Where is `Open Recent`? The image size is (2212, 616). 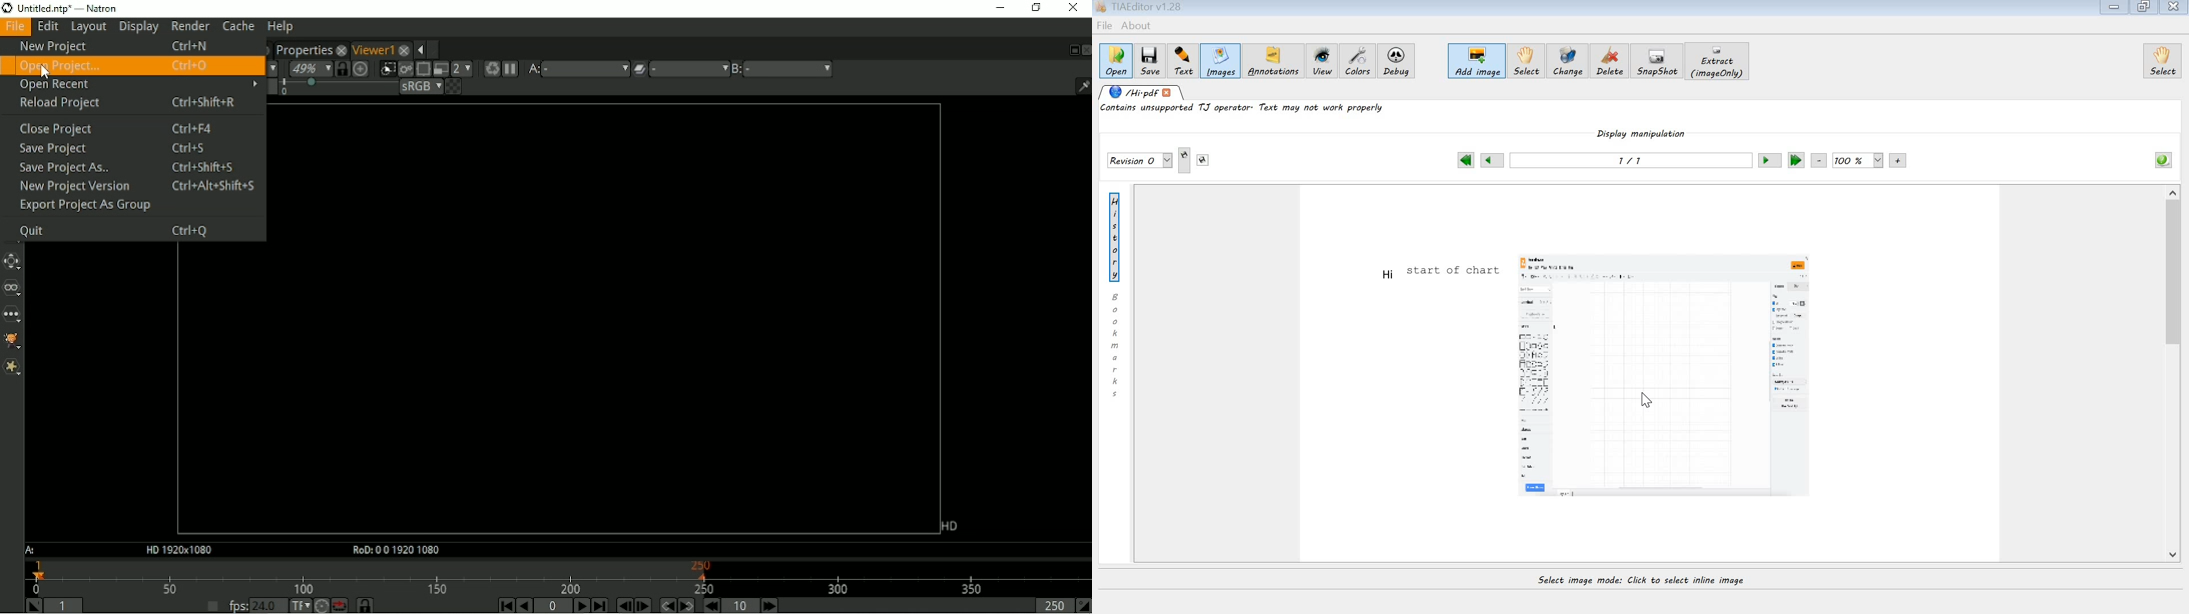 Open Recent is located at coordinates (137, 85).